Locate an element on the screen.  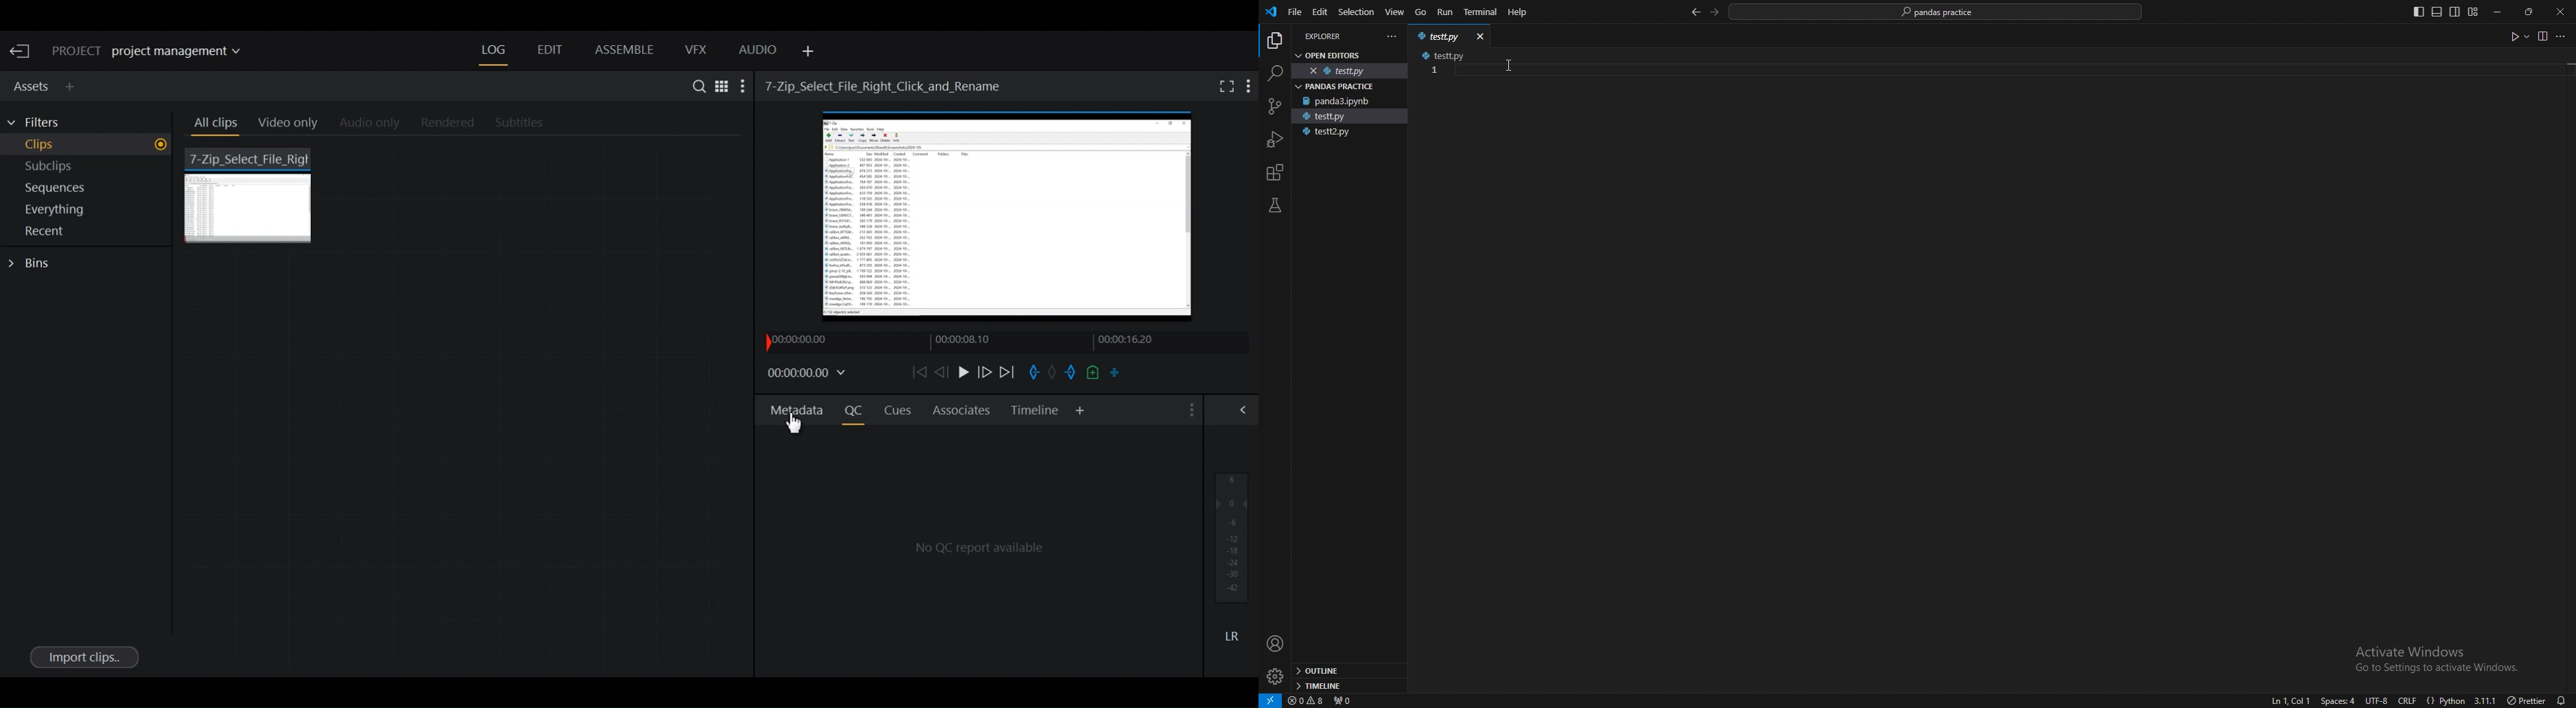
explorer is located at coordinates (1276, 41).